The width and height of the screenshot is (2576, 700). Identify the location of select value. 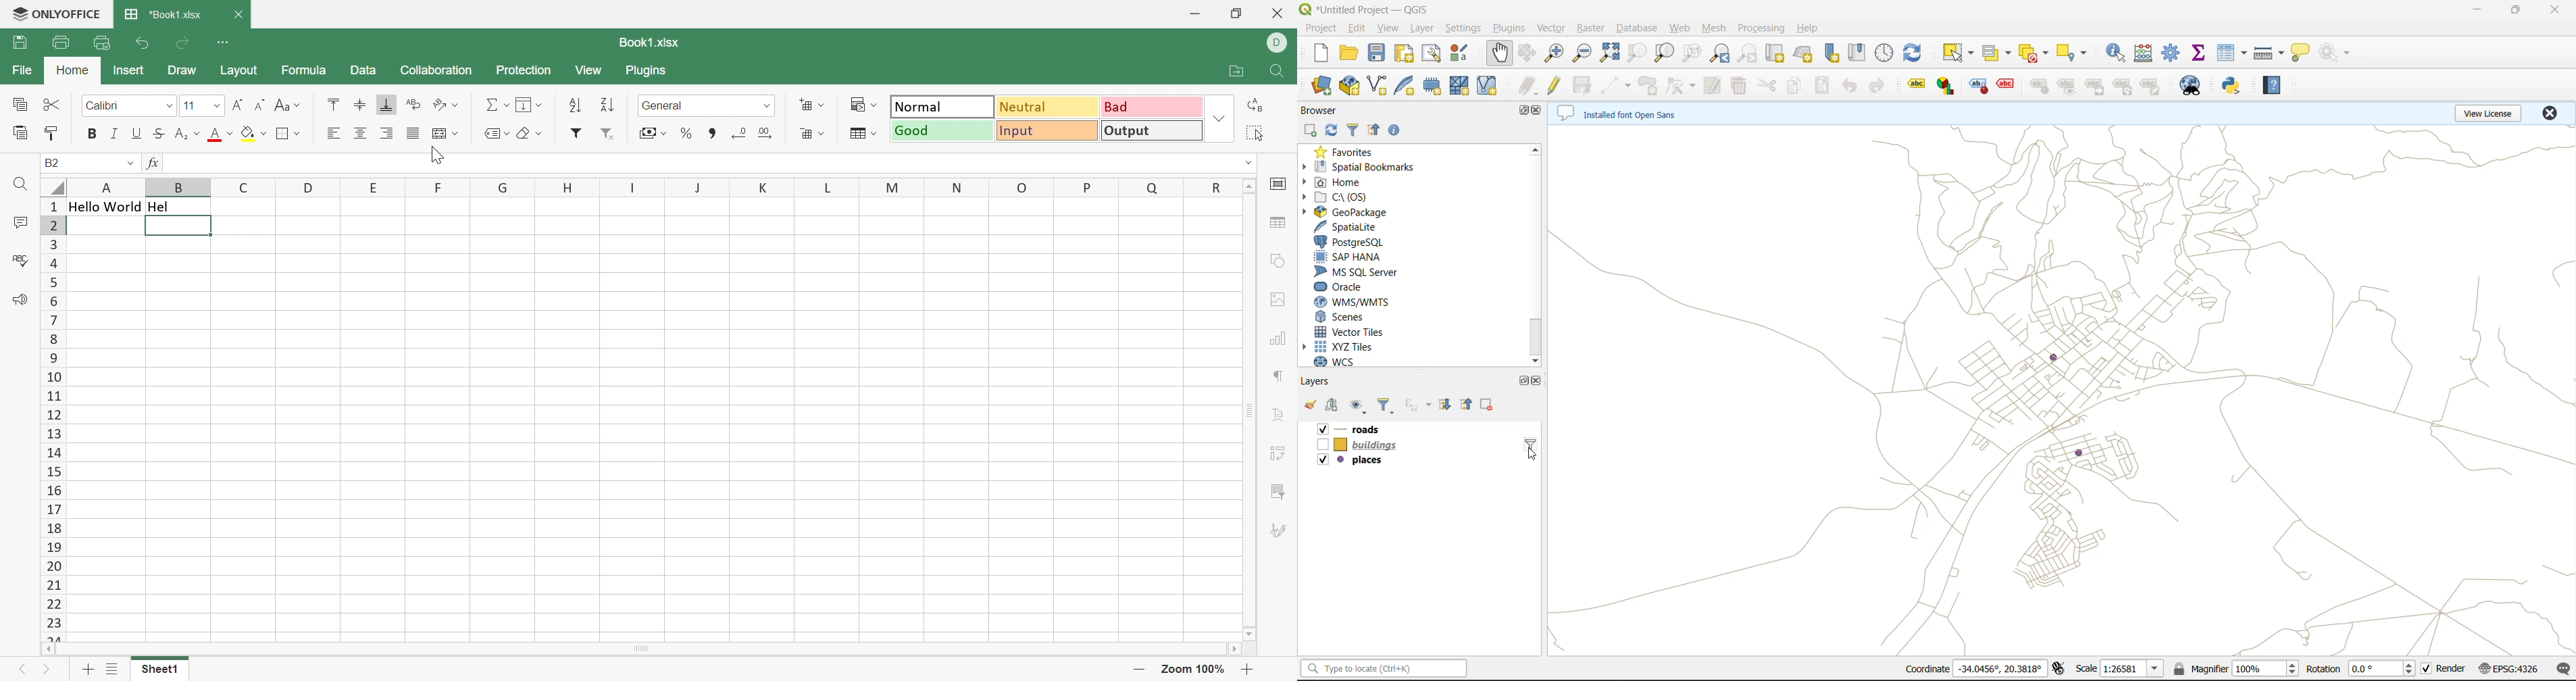
(1997, 53).